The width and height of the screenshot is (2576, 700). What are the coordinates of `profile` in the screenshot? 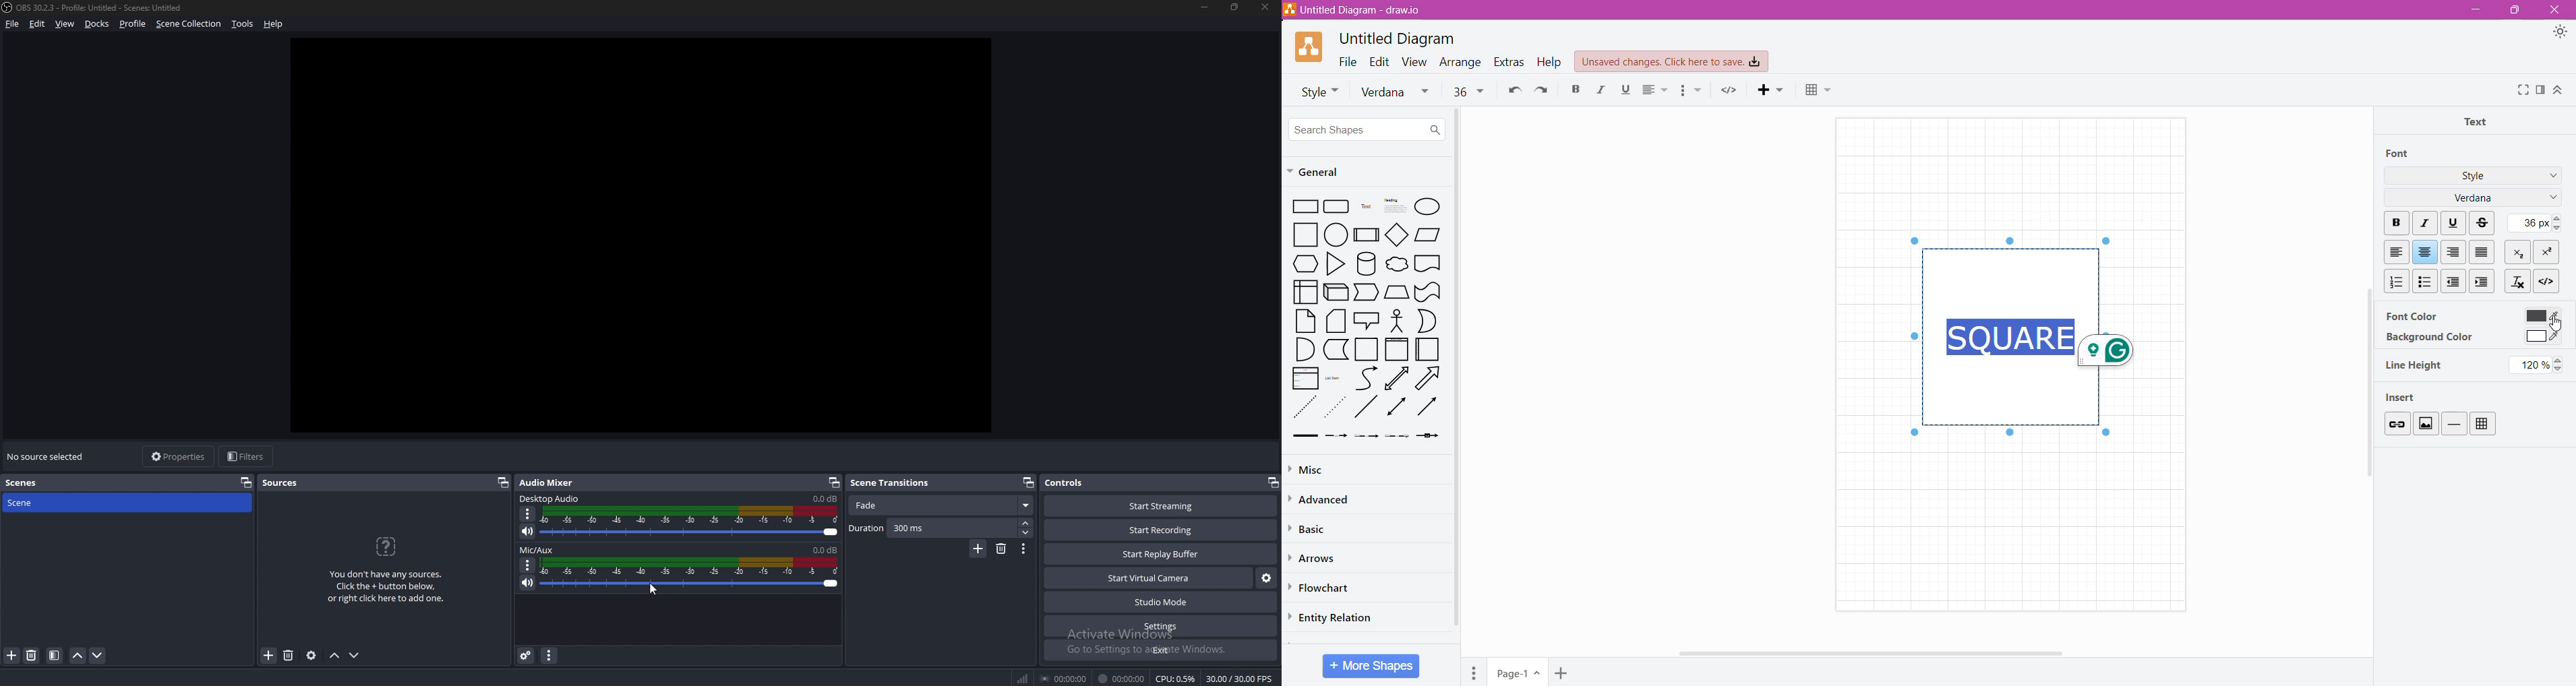 It's located at (135, 23).